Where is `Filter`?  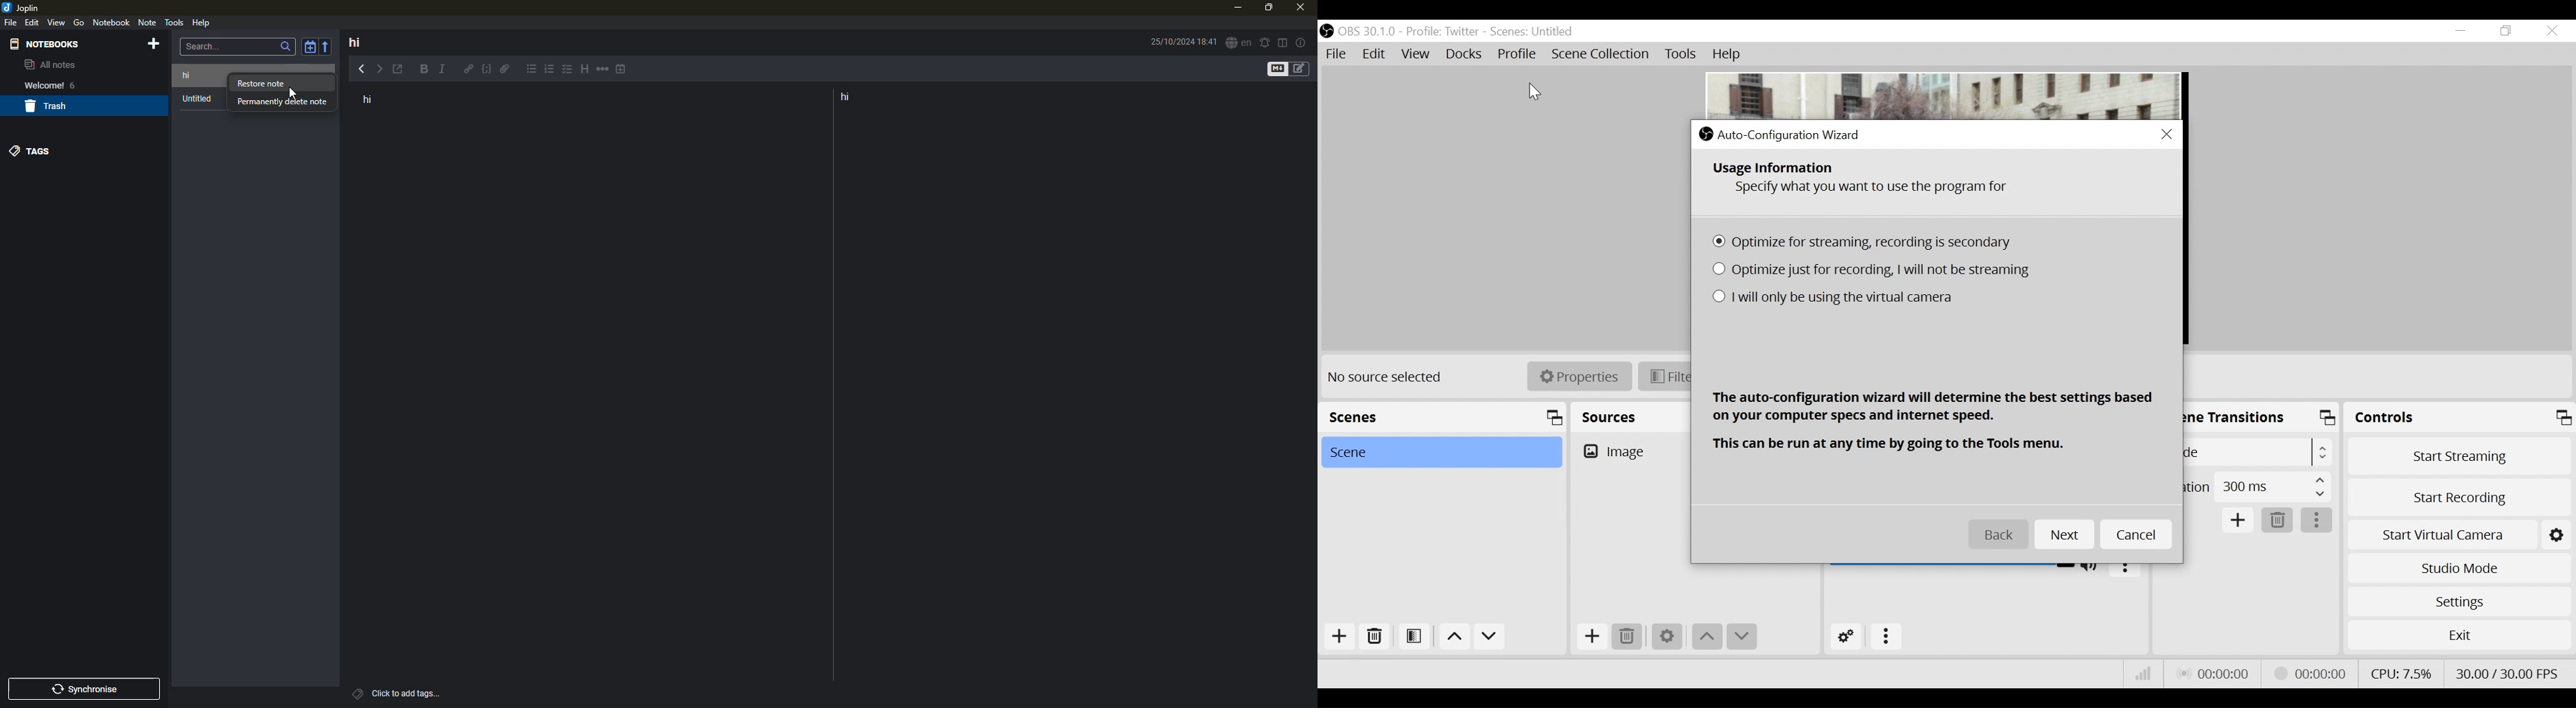 Filter is located at coordinates (1666, 376).